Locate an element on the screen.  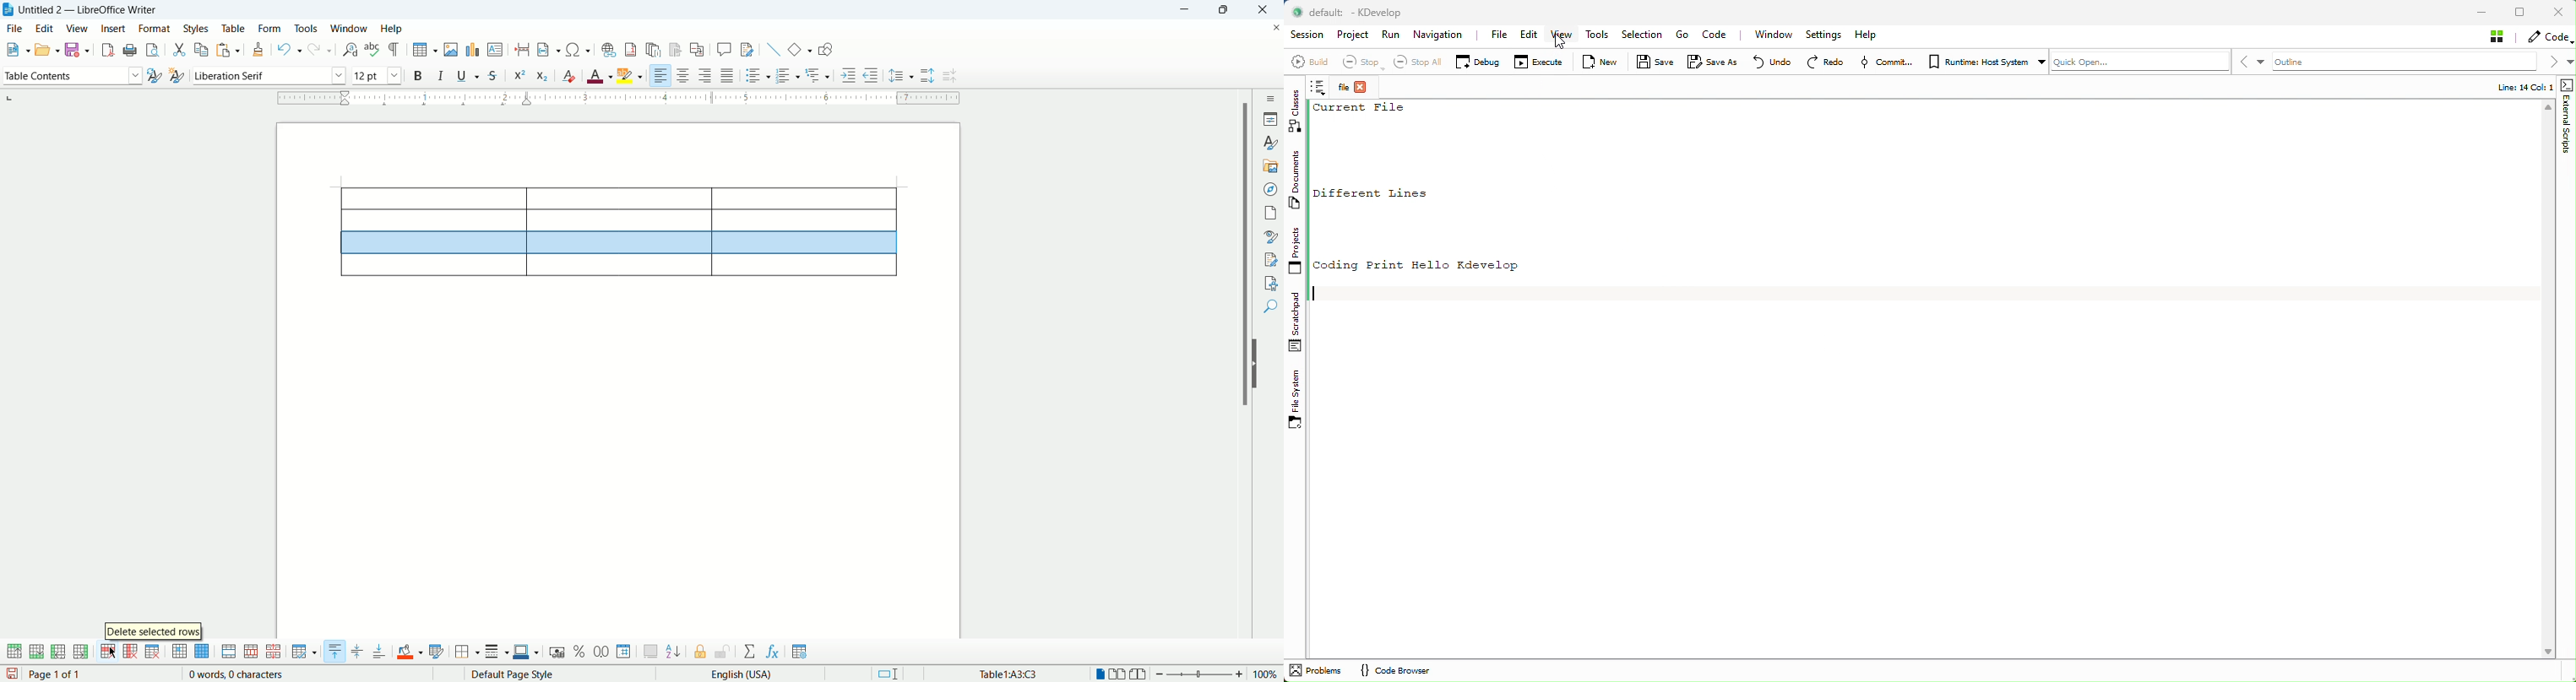
borders is located at coordinates (468, 653).